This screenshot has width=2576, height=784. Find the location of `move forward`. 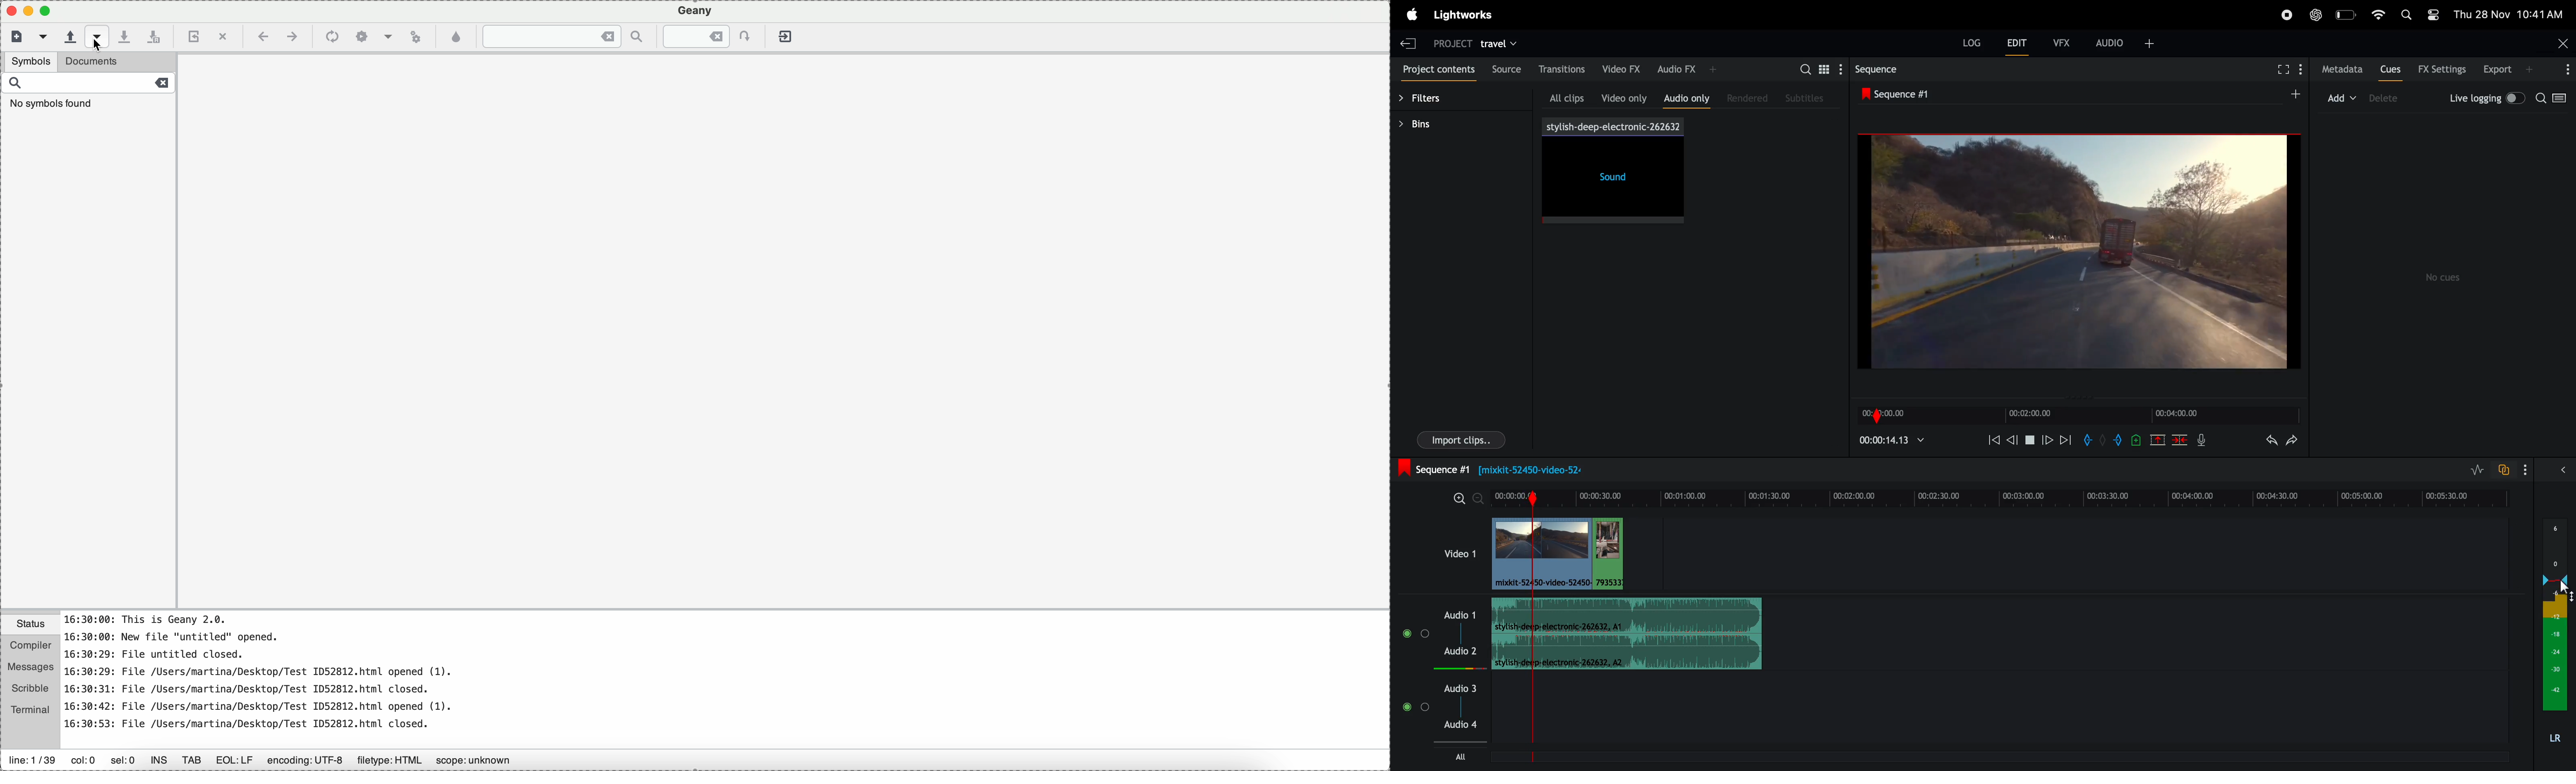

move forward is located at coordinates (2066, 439).